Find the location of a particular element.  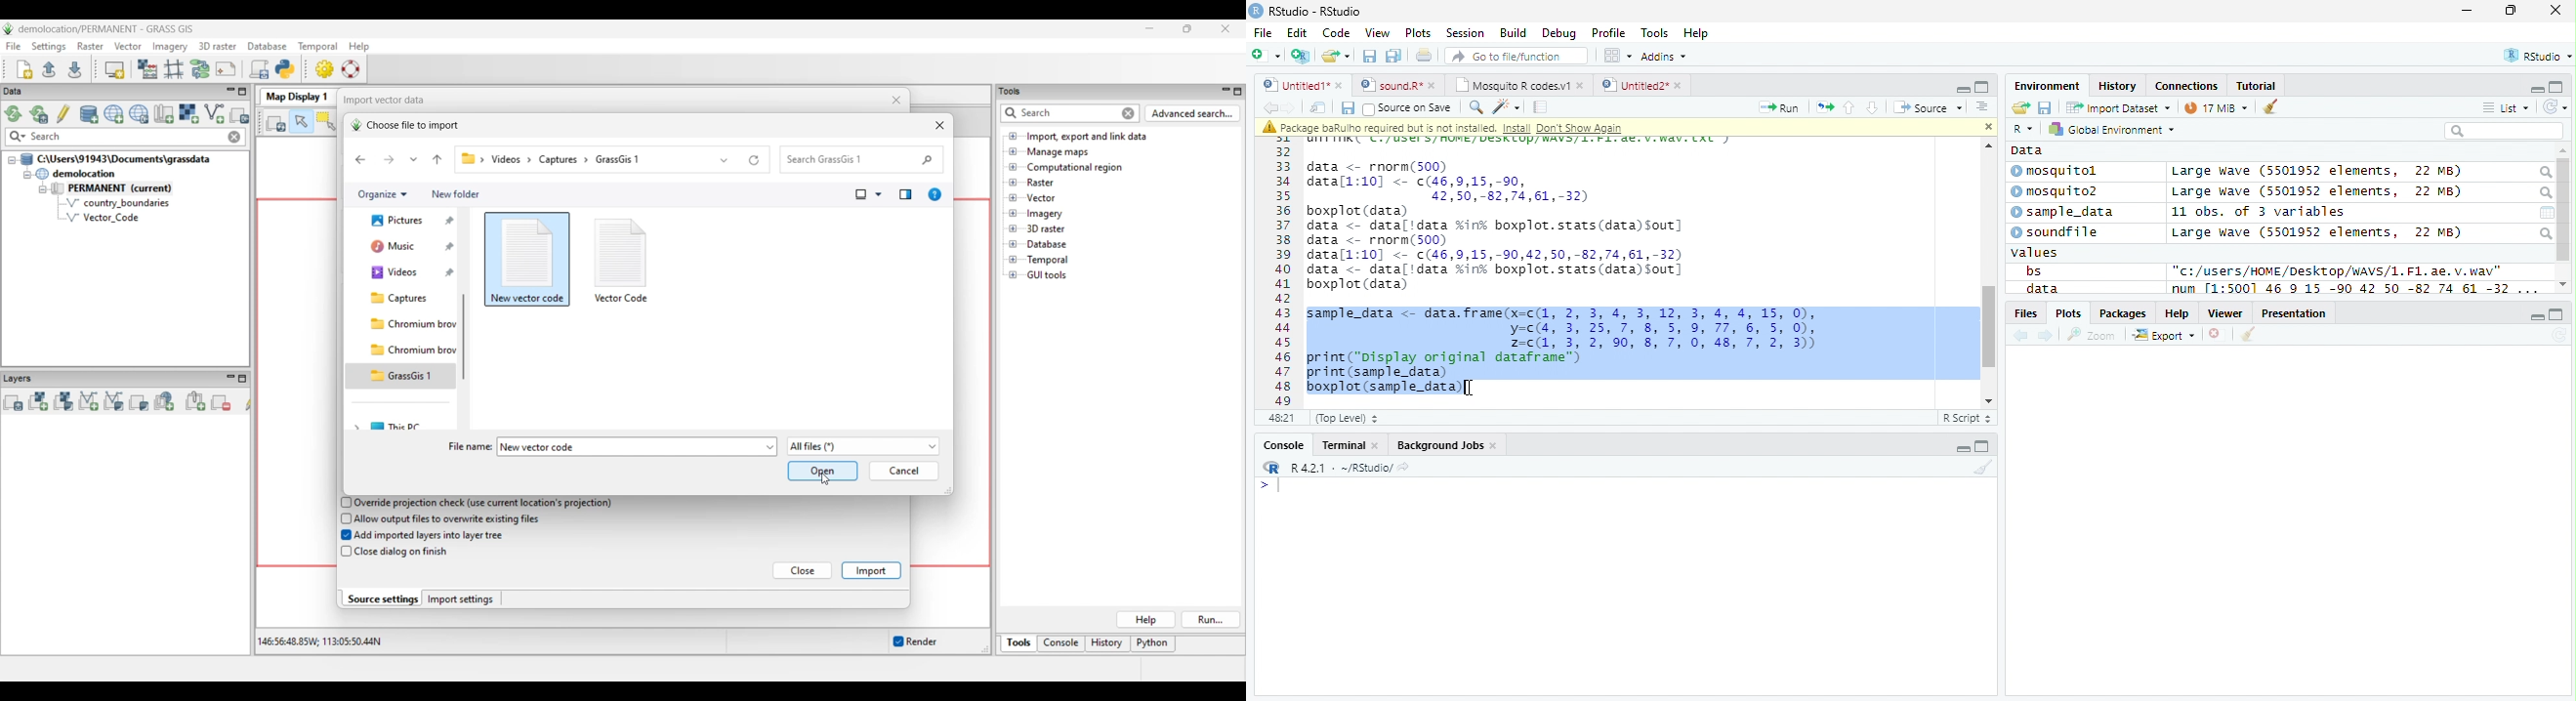

Source is located at coordinates (1930, 106).